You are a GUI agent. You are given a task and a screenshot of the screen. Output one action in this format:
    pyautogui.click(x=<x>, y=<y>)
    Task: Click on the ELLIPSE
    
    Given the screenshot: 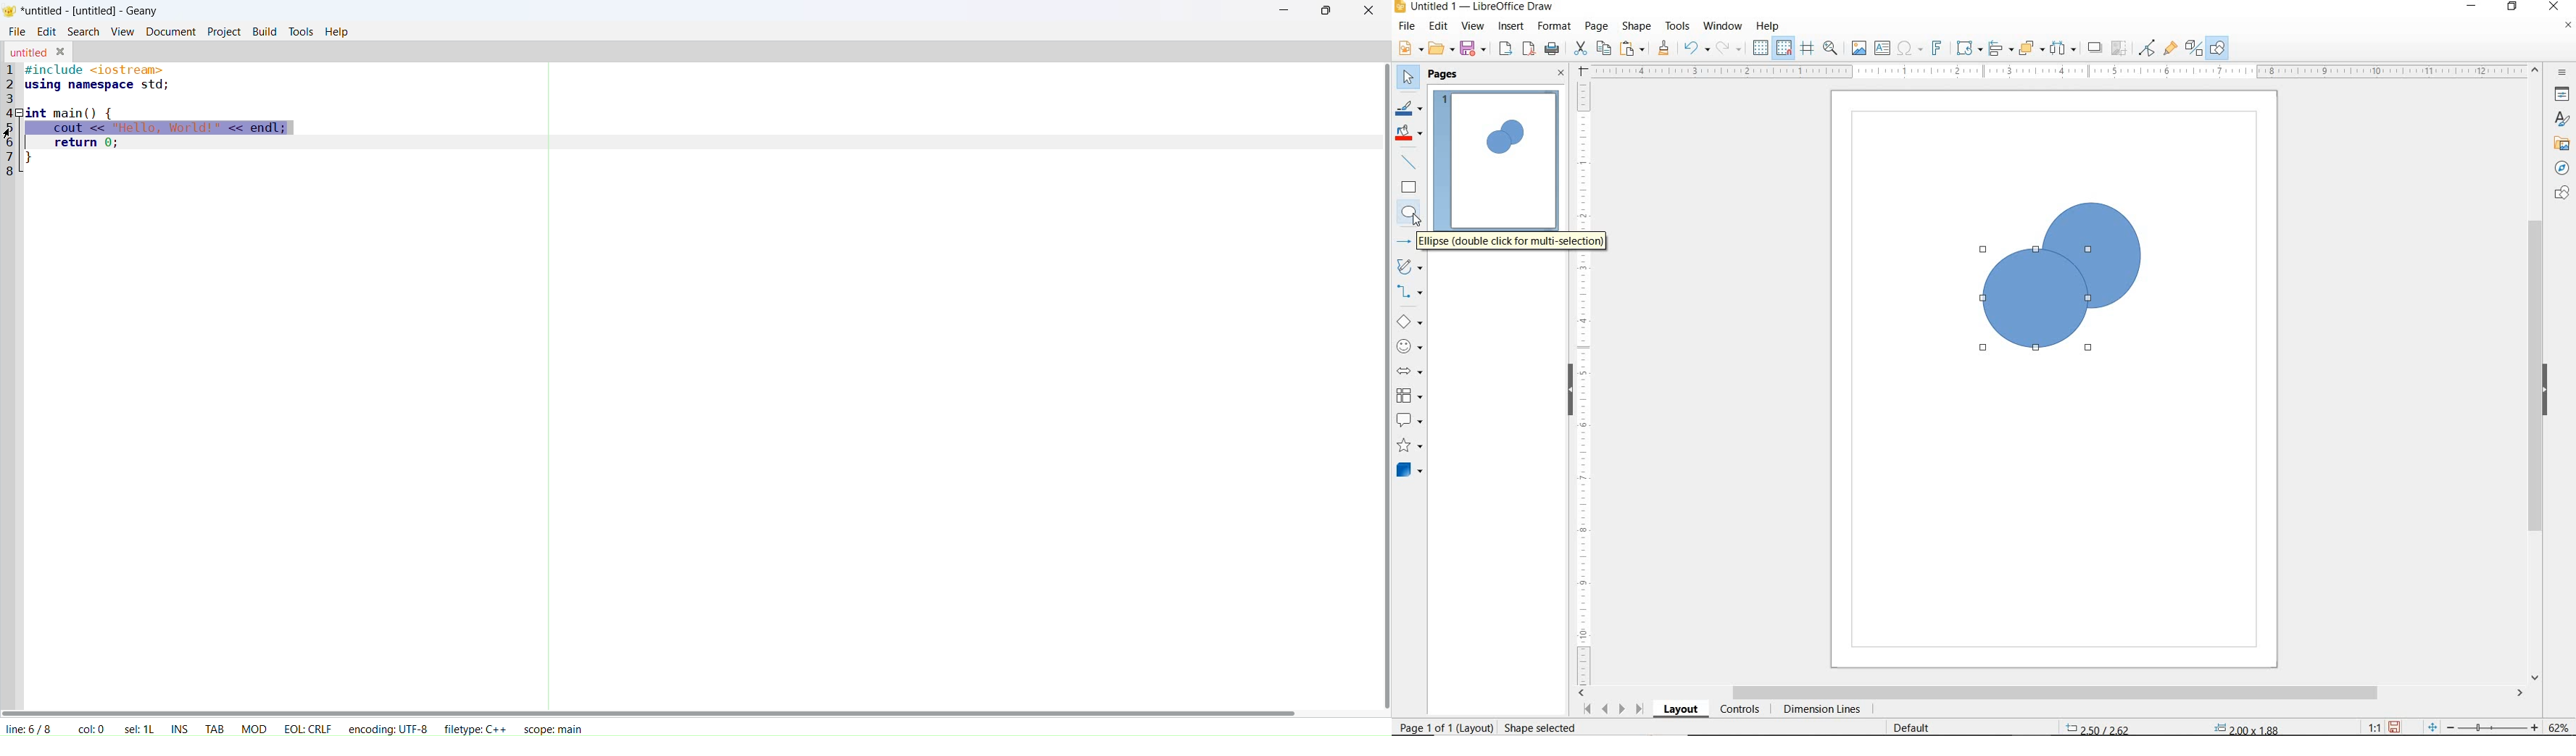 What is the action you would take?
    pyautogui.click(x=1513, y=245)
    